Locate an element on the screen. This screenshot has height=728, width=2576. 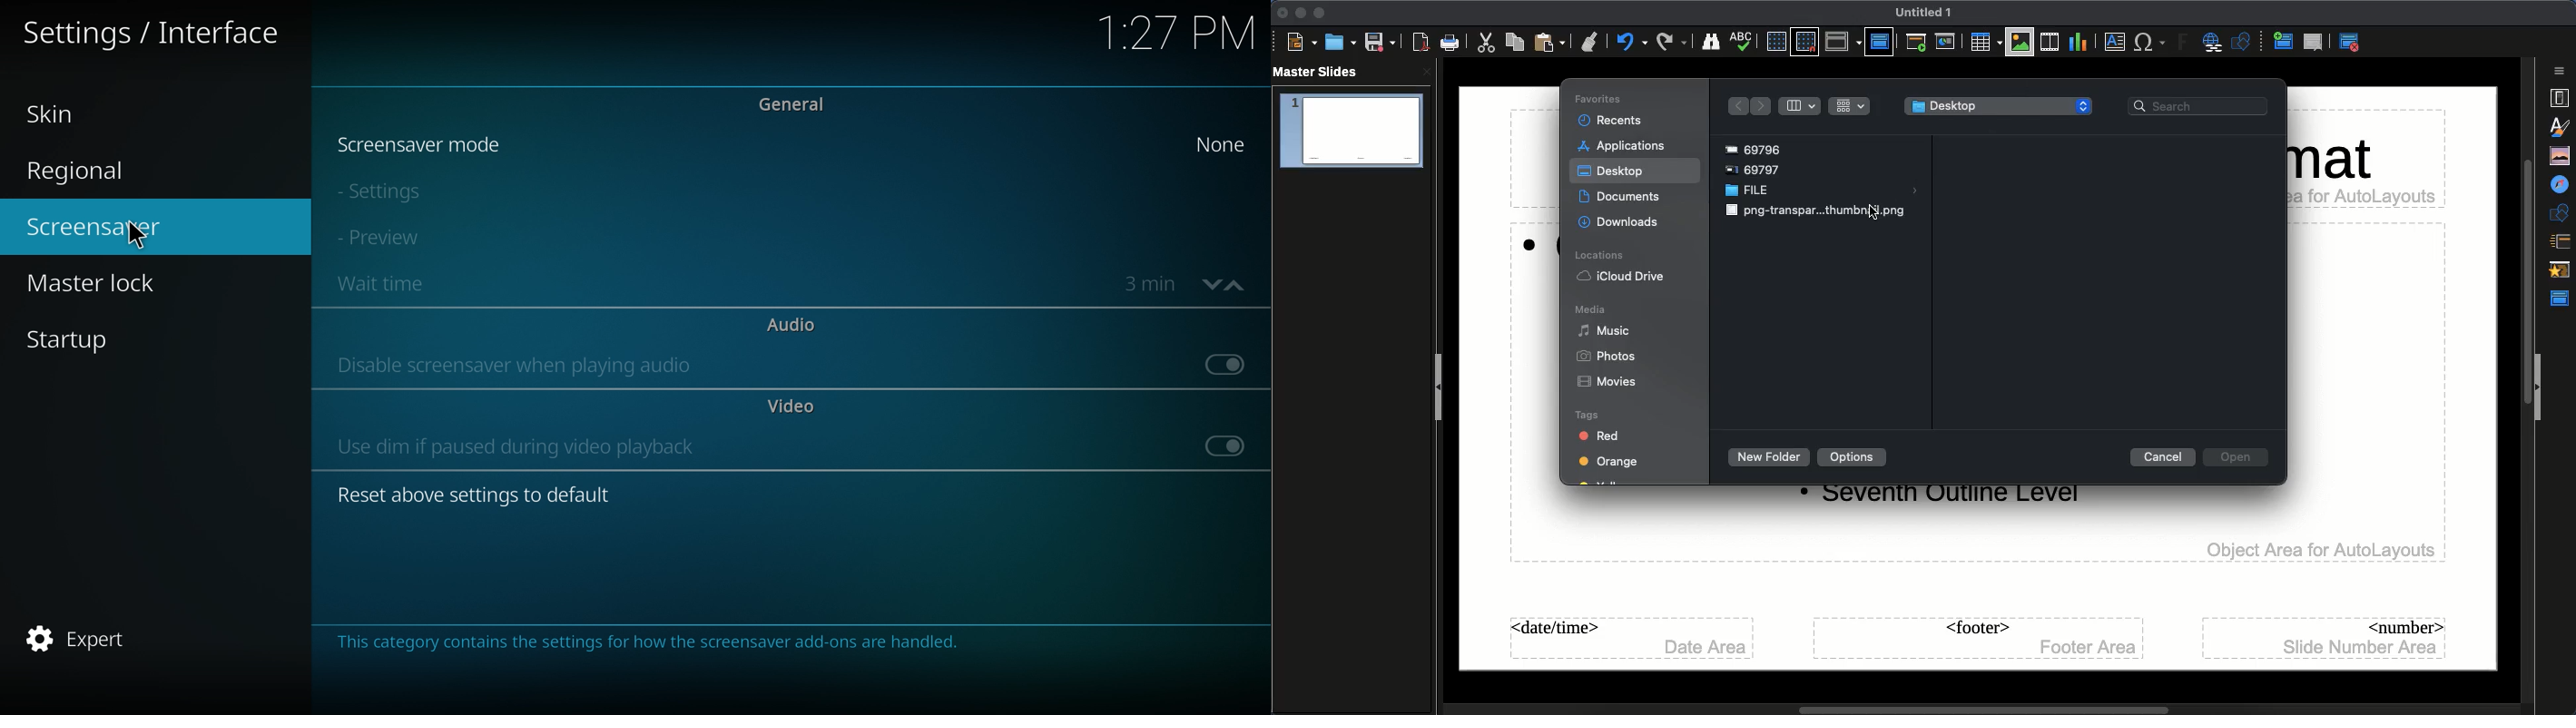
Open is located at coordinates (1339, 42).